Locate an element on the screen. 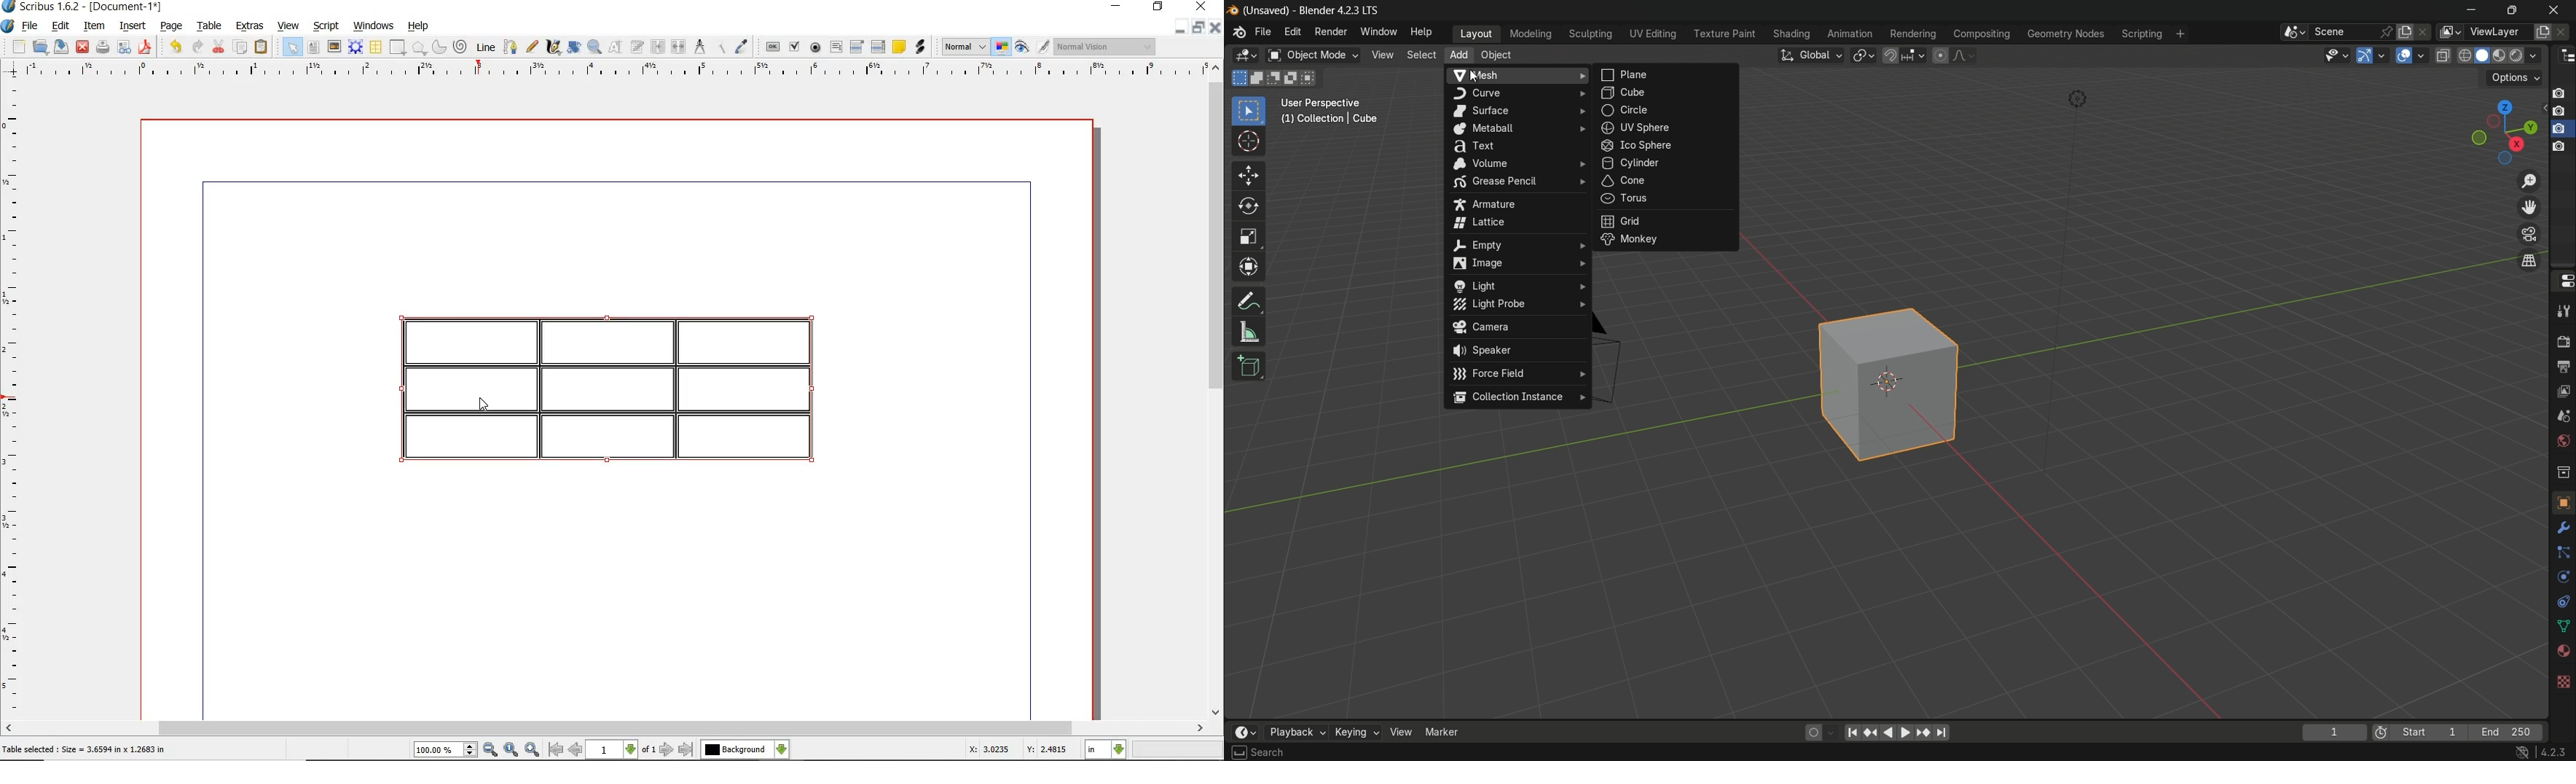 The width and height of the screenshot is (2576, 784). layer 1 is located at coordinates (2558, 94).